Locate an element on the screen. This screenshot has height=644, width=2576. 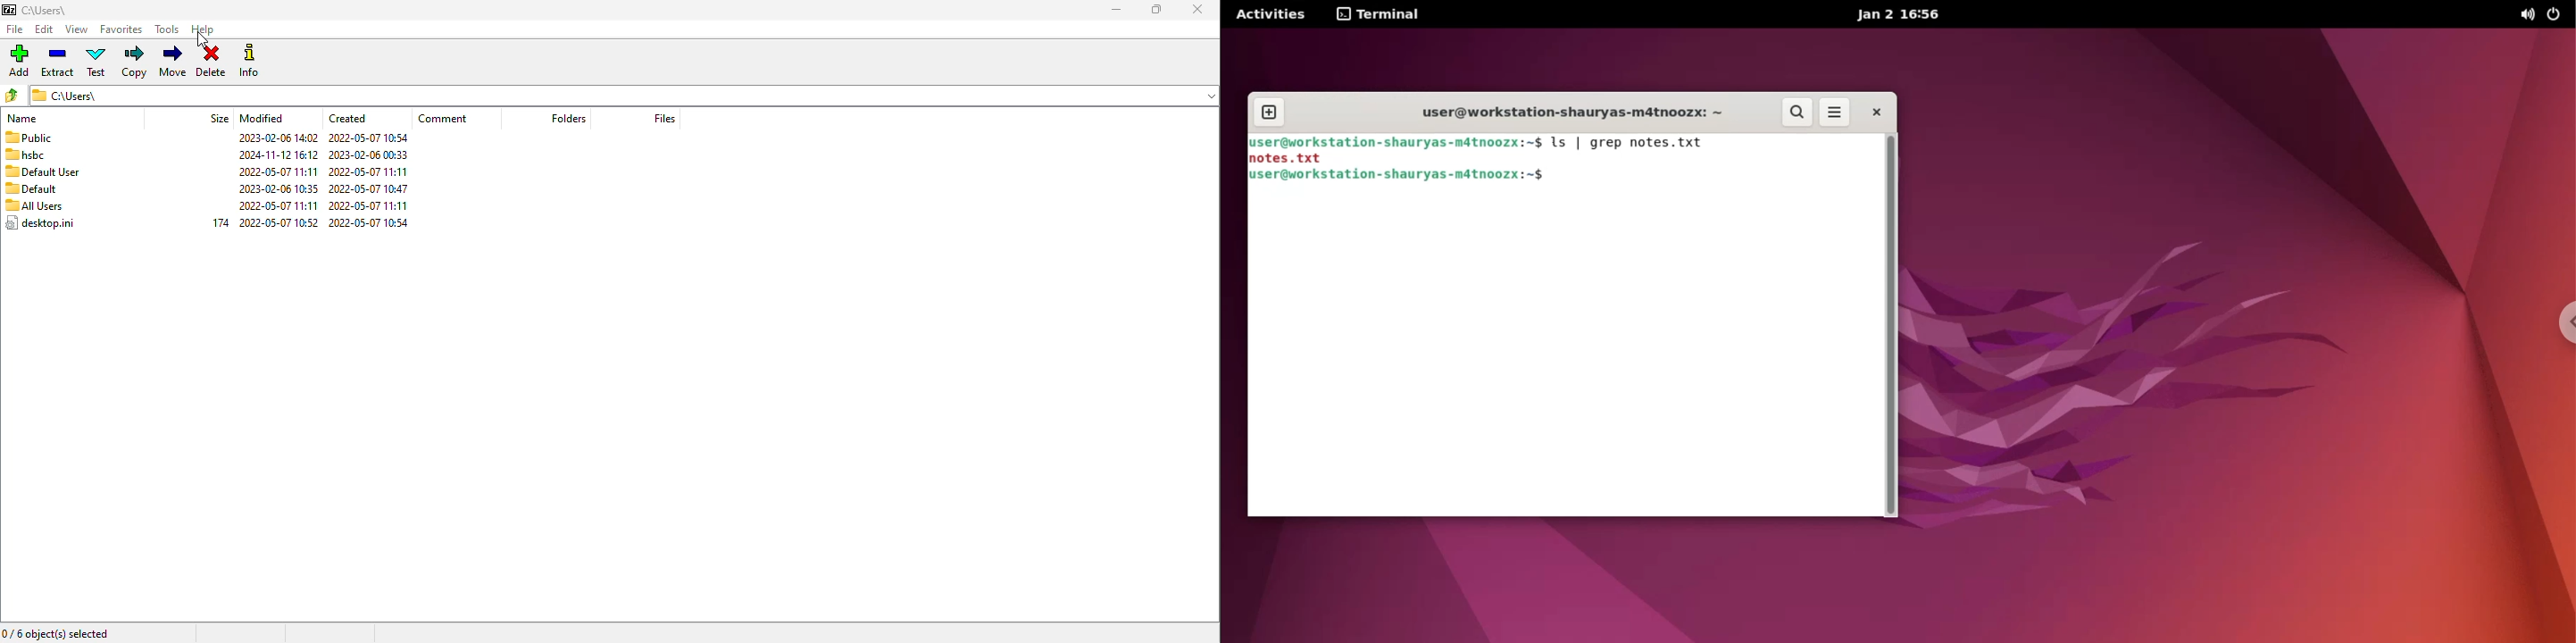
name is located at coordinates (22, 119).